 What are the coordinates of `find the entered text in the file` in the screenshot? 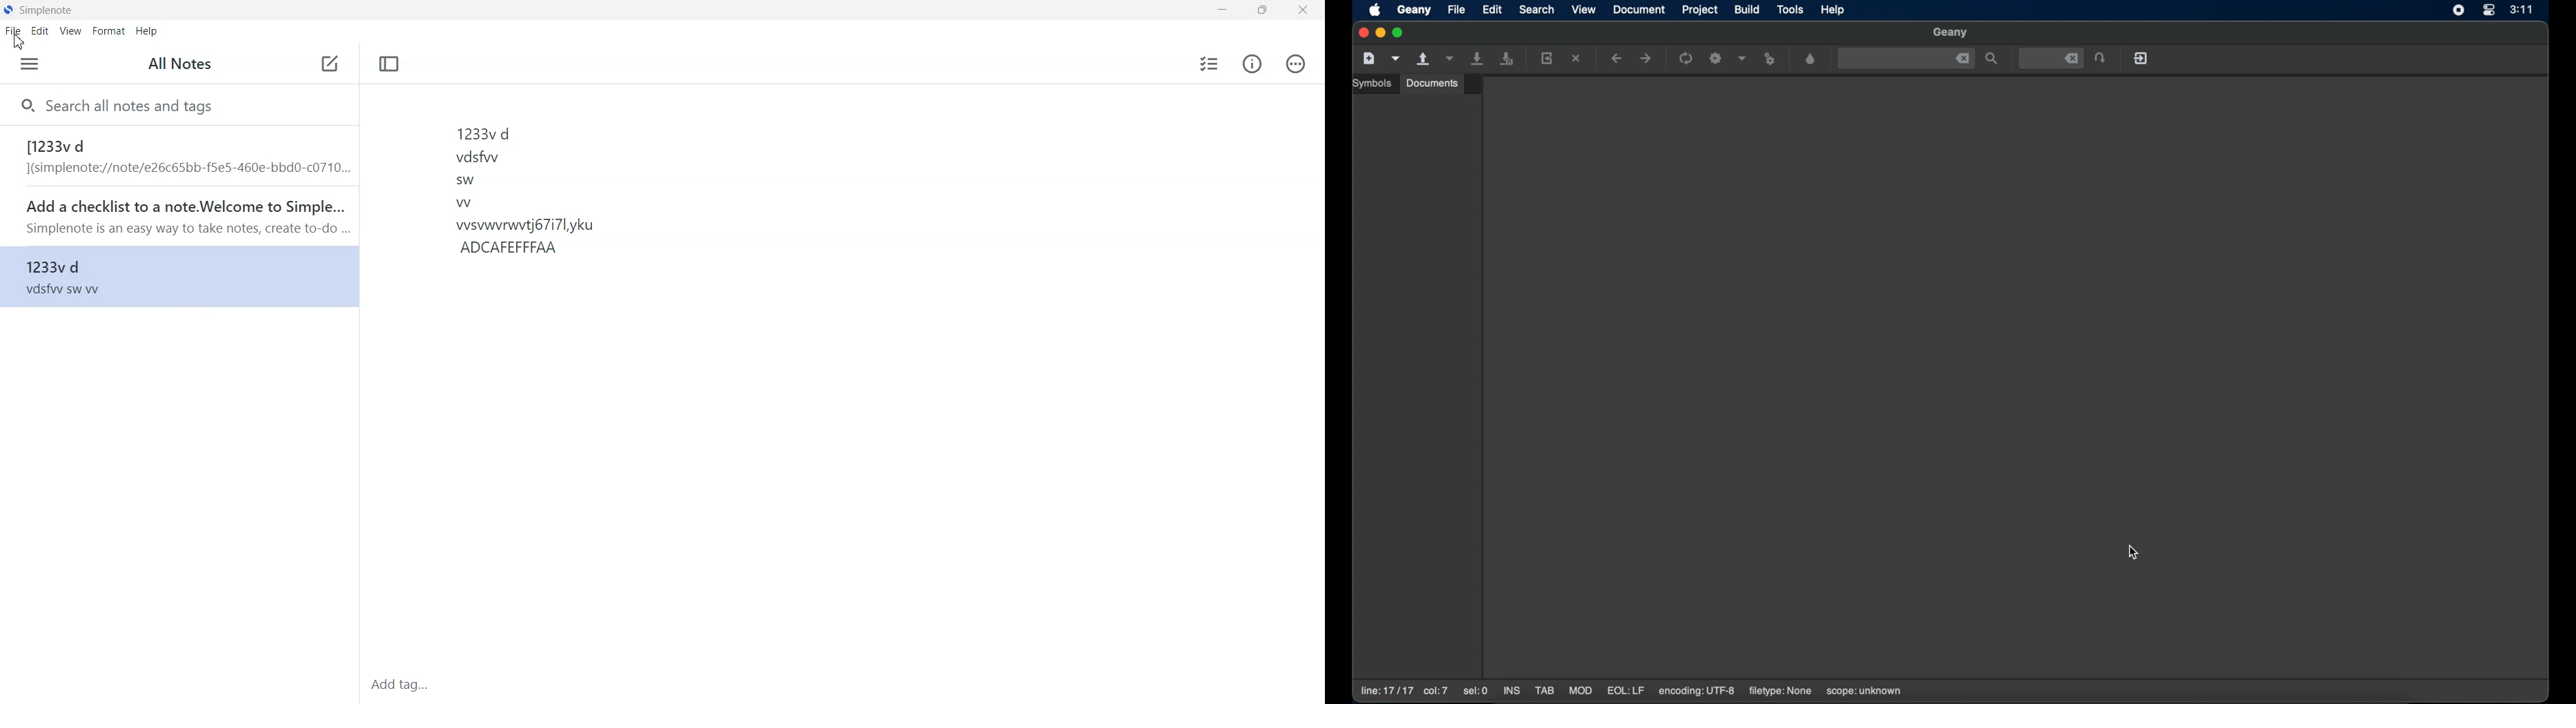 It's located at (1992, 59).